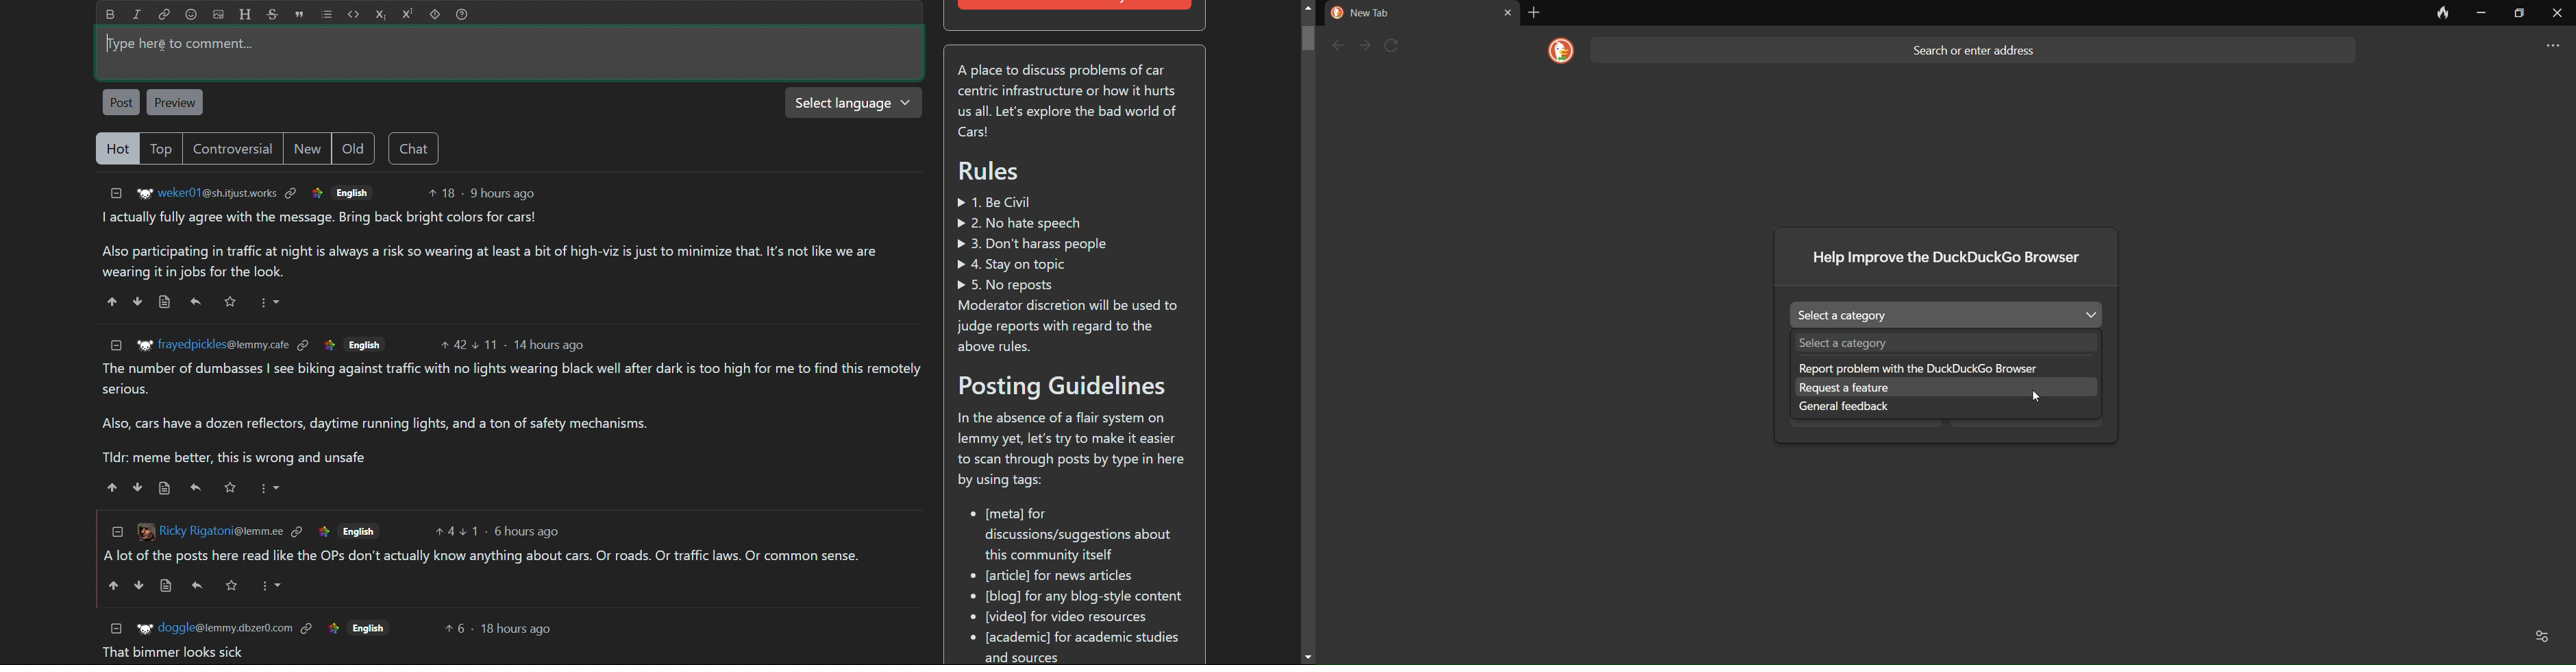 Image resolution: width=2576 pixels, height=672 pixels. I want to click on 9 hours ago, so click(501, 193).